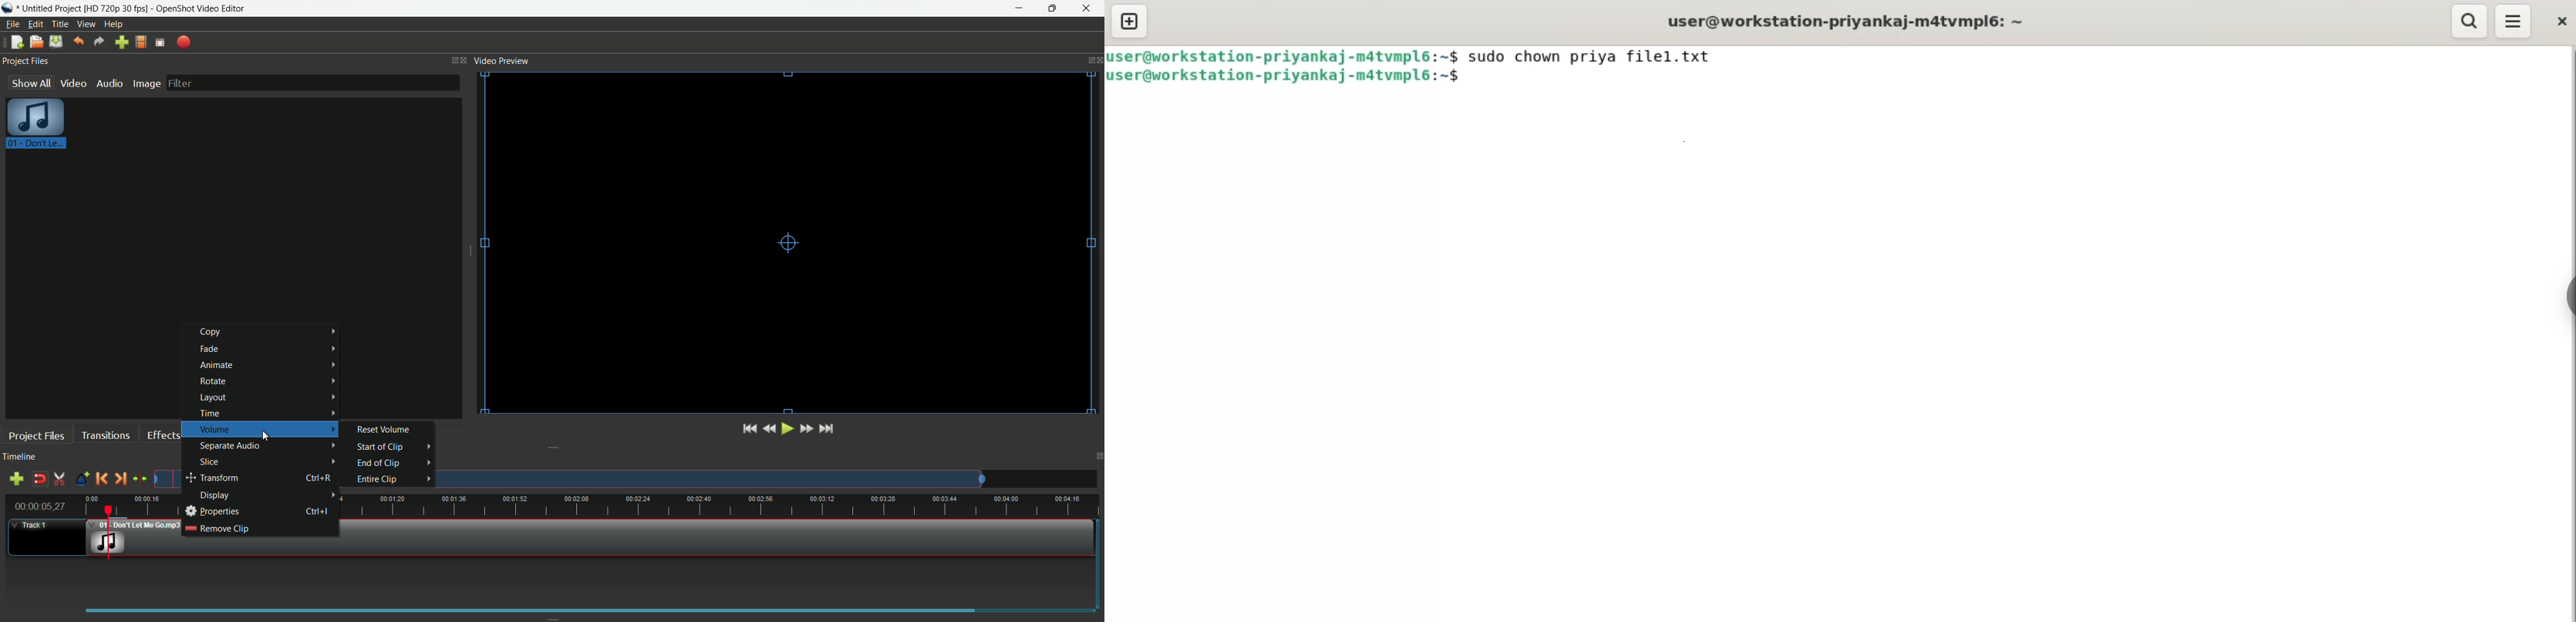  Describe the element at coordinates (36, 42) in the screenshot. I see `open file` at that location.